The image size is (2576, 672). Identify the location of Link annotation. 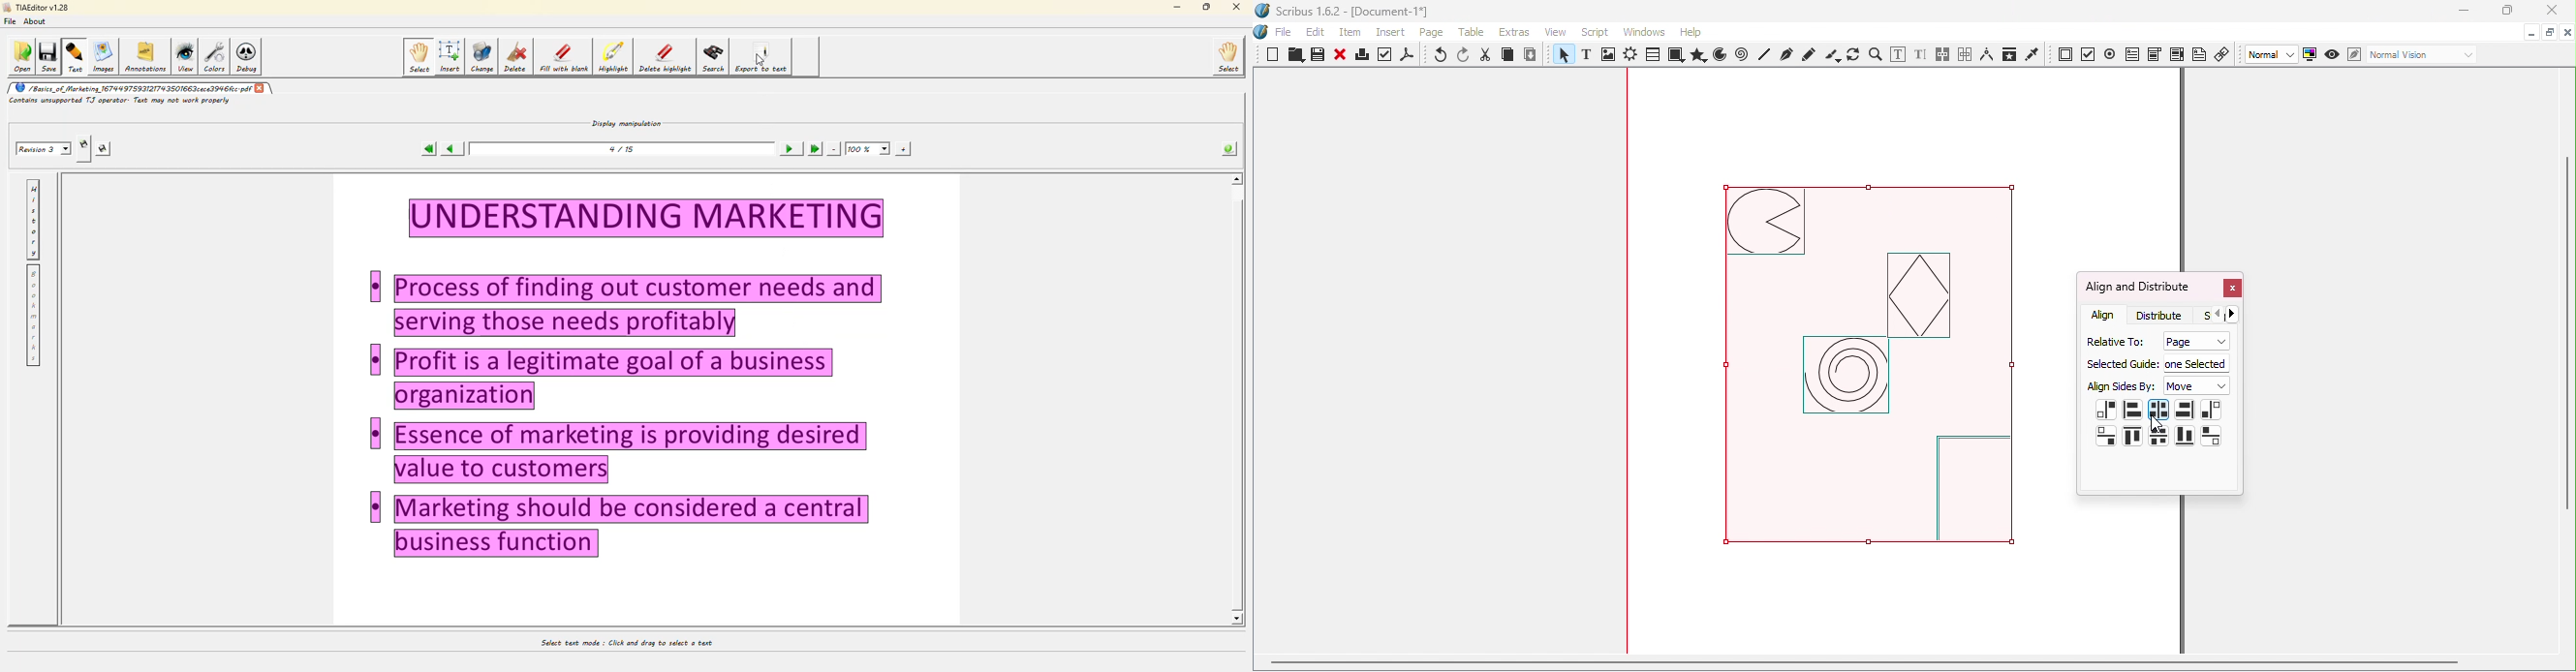
(2223, 53).